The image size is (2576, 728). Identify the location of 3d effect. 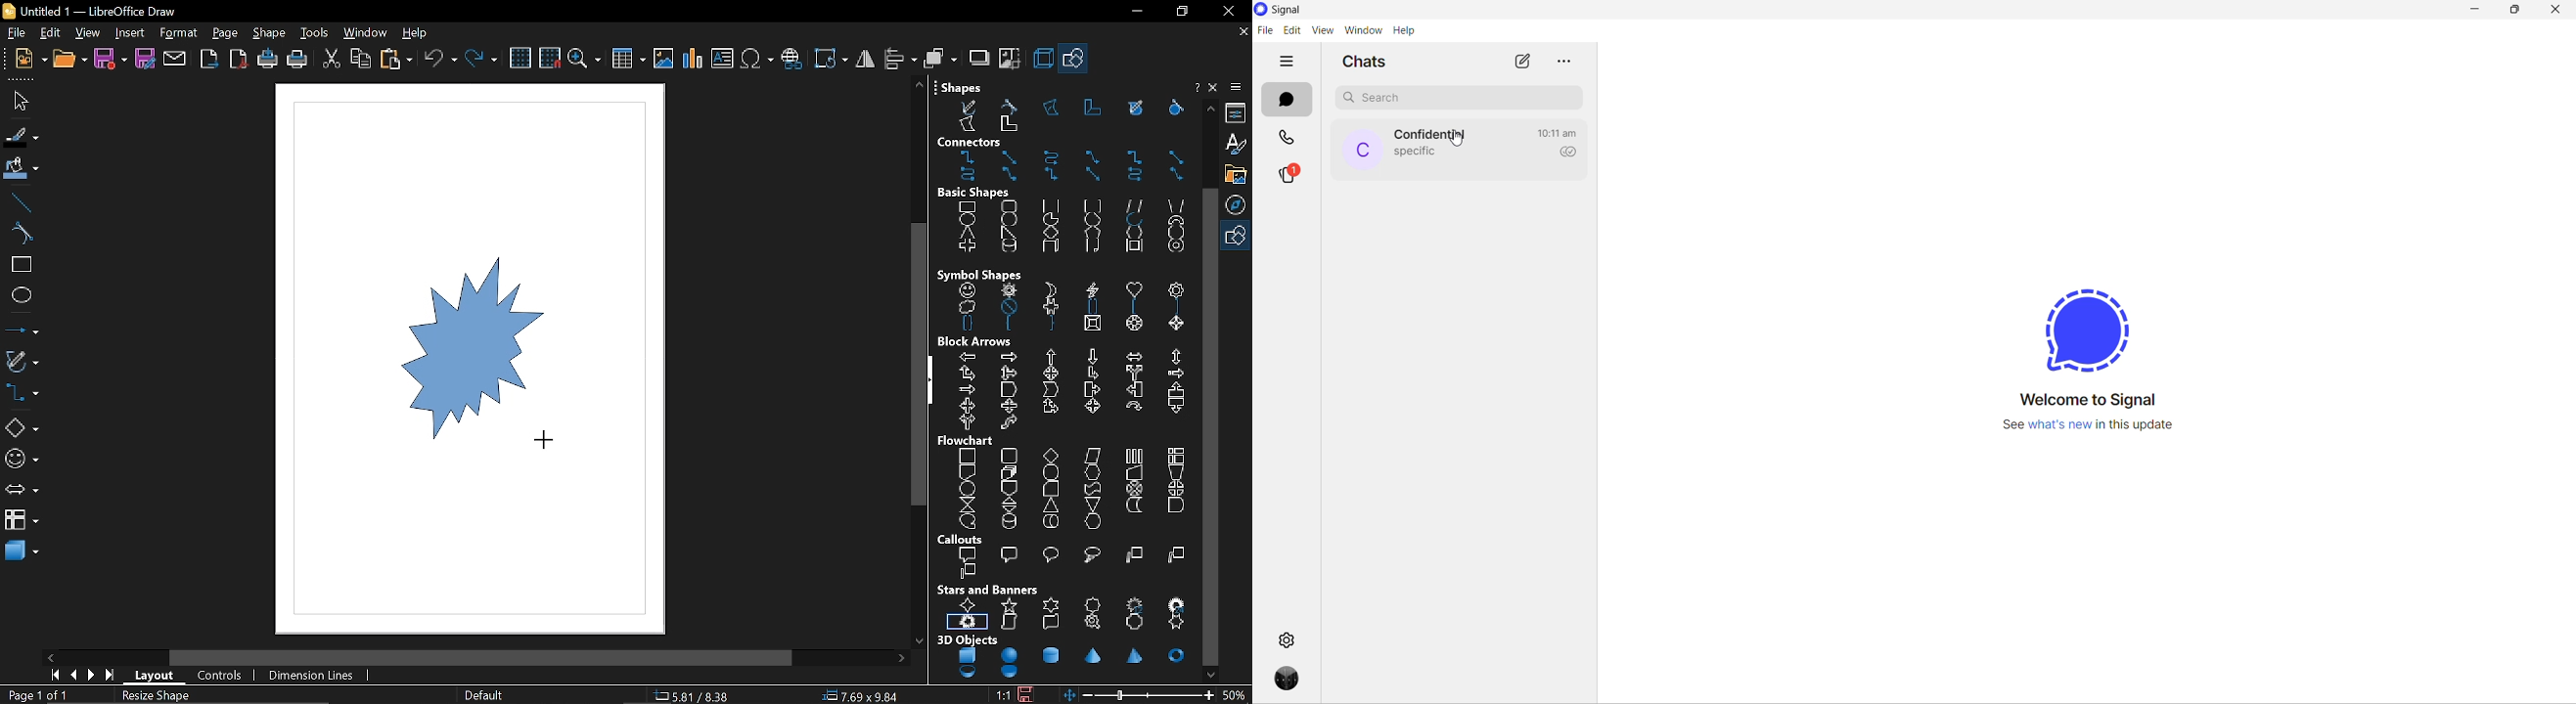
(1042, 59).